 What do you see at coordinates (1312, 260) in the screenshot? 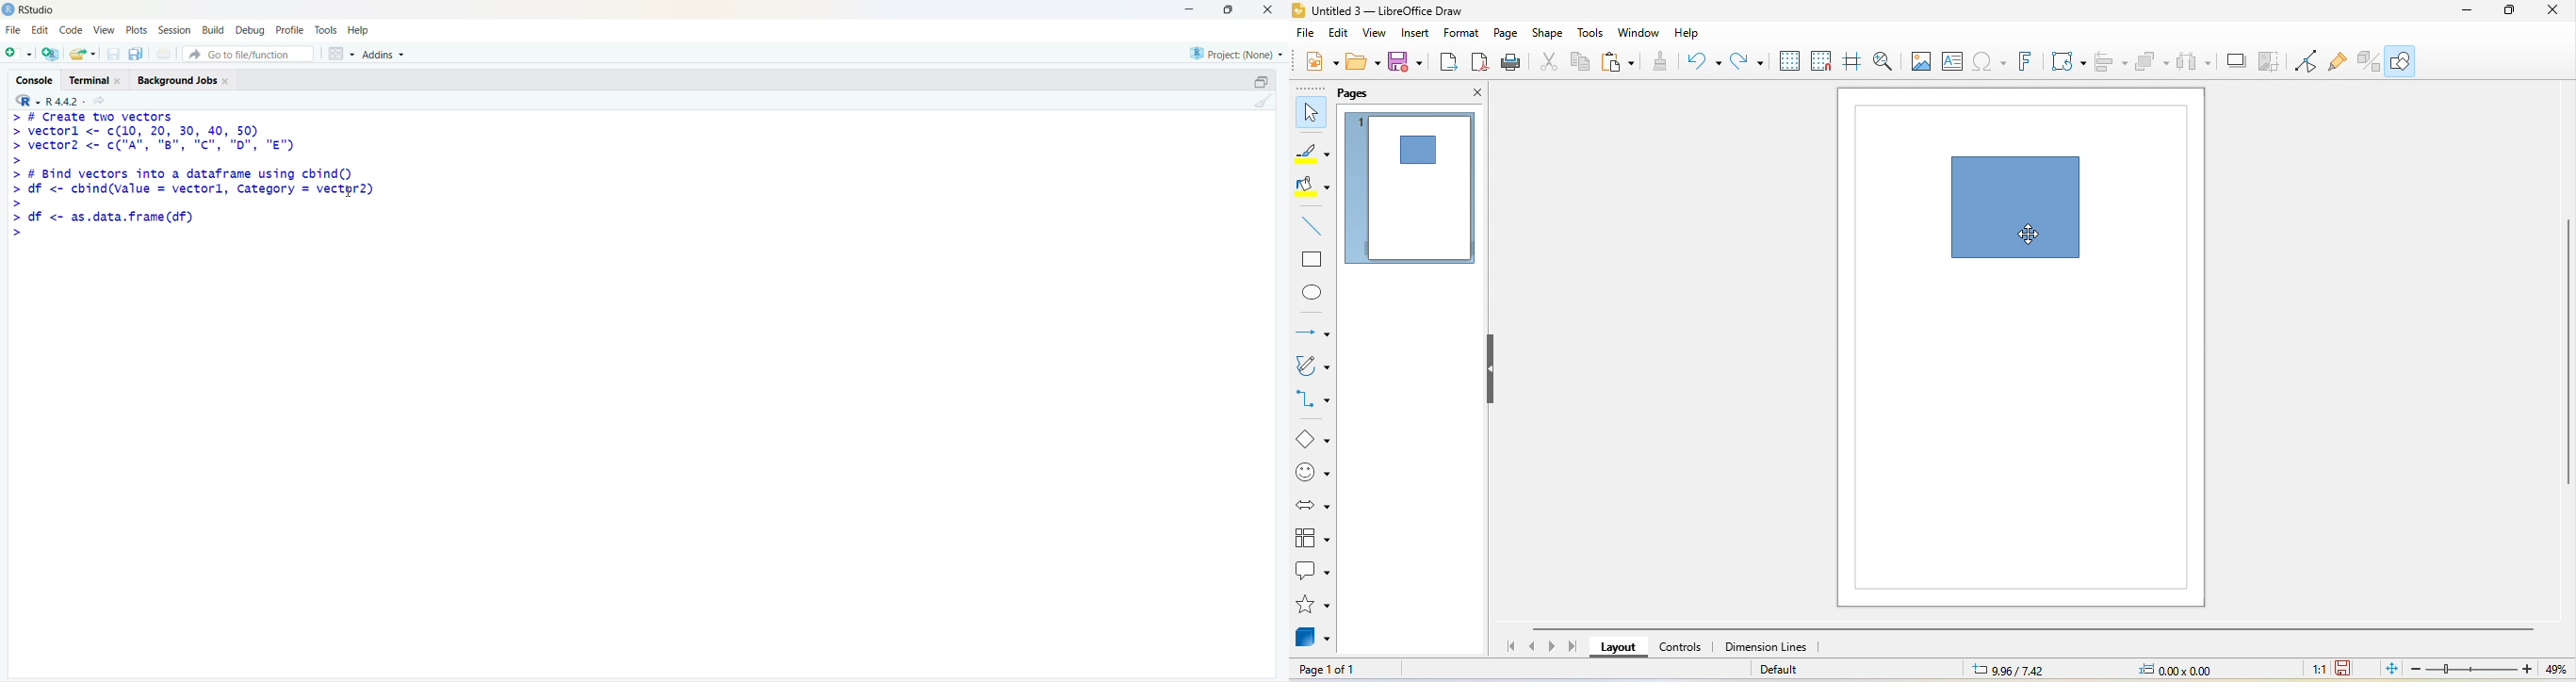
I see `rectangle` at bounding box center [1312, 260].